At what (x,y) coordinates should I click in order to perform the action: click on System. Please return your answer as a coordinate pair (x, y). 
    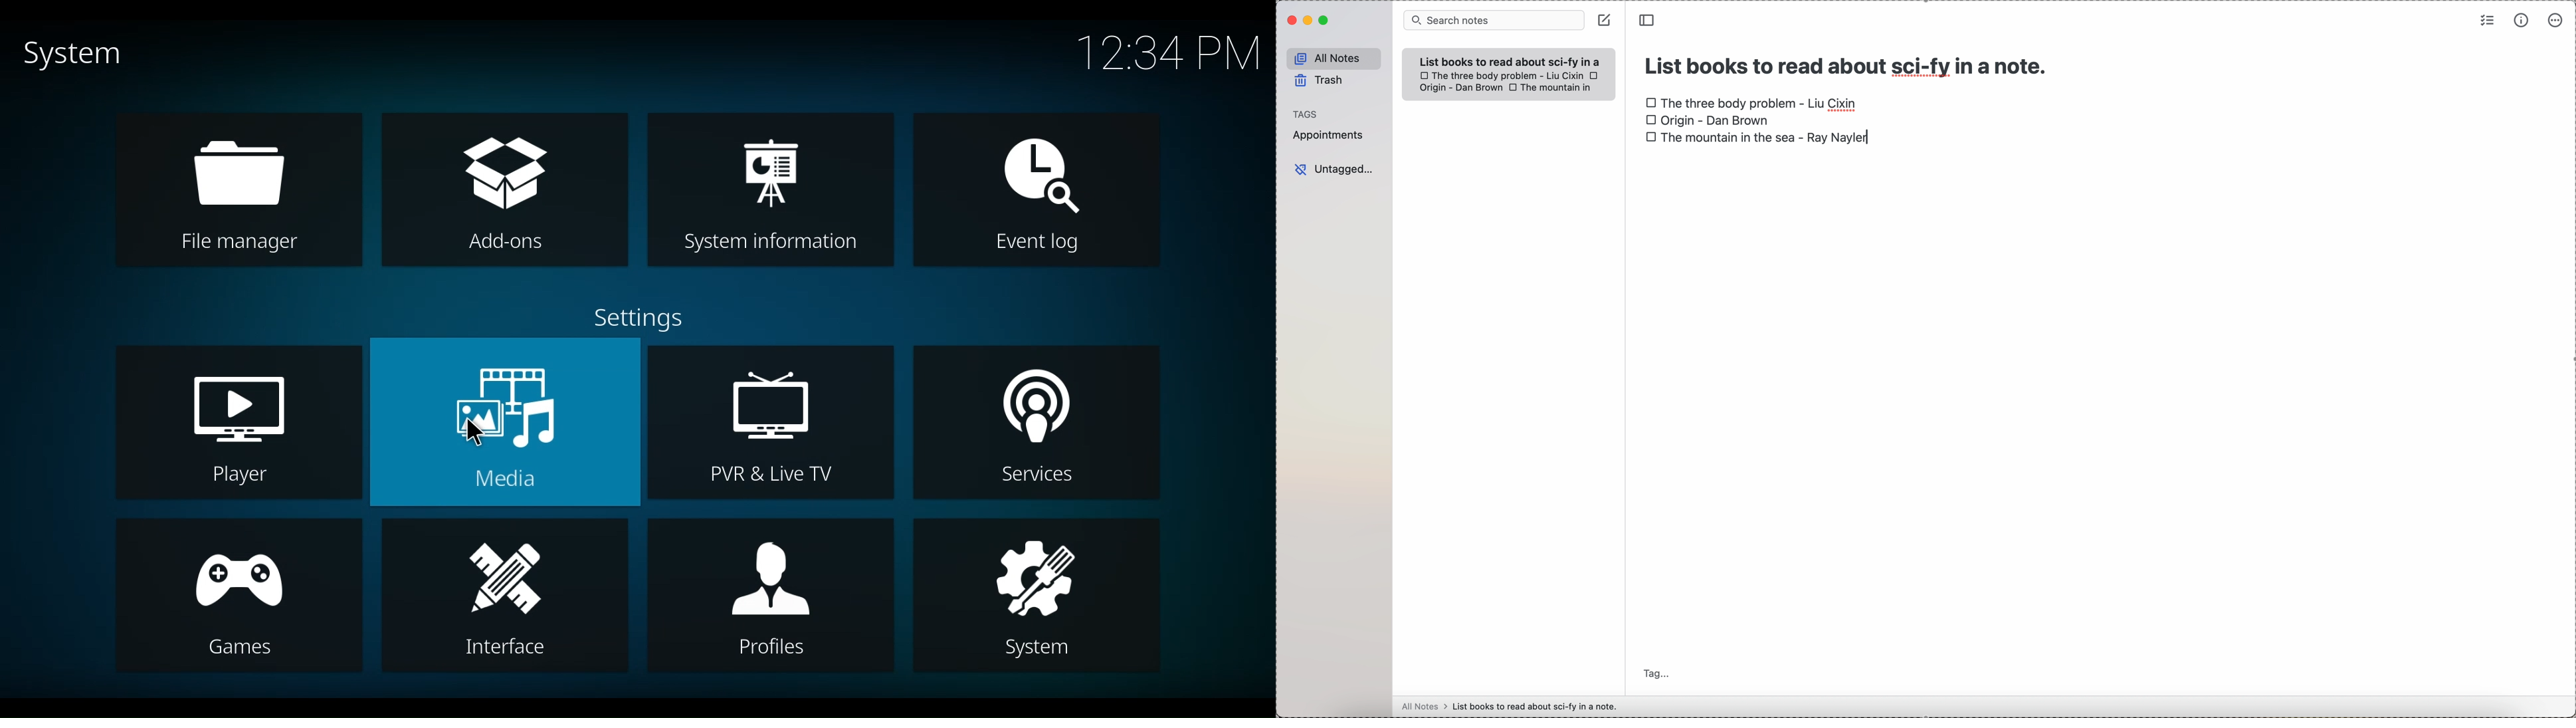
    Looking at the image, I should click on (70, 57).